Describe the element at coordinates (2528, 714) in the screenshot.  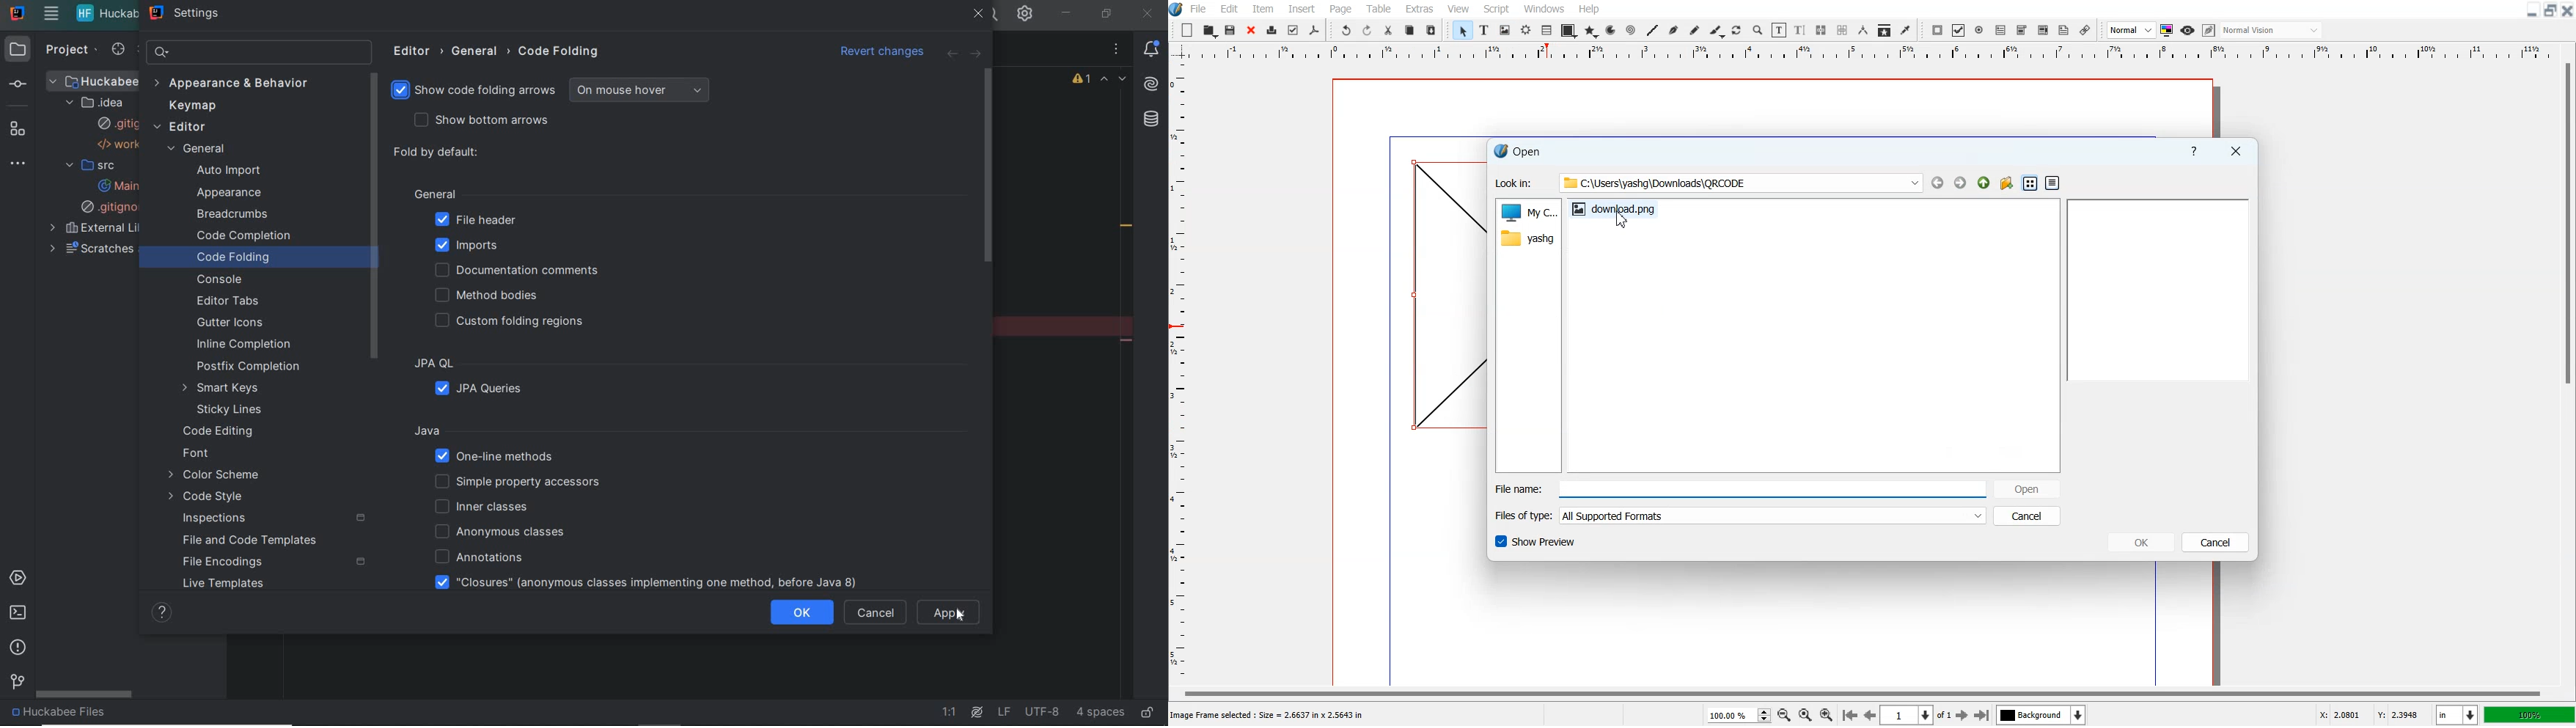
I see `100%` at that location.